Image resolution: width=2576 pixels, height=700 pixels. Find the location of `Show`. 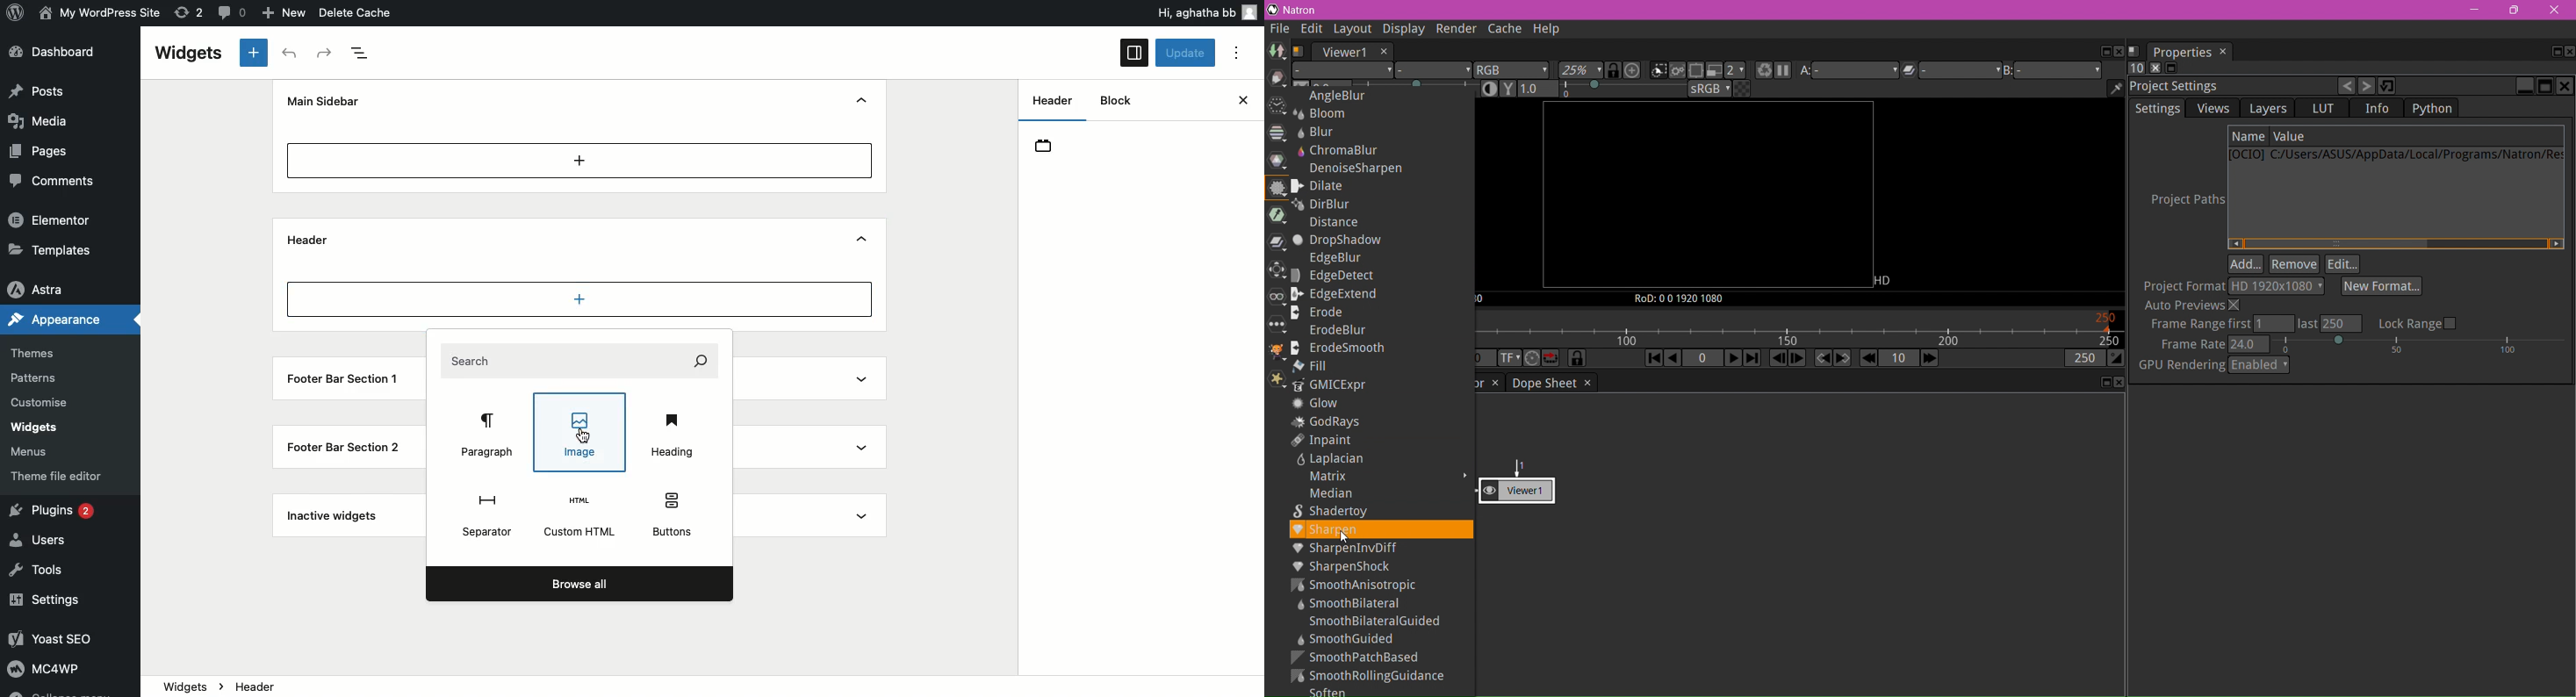

Show is located at coordinates (862, 516).